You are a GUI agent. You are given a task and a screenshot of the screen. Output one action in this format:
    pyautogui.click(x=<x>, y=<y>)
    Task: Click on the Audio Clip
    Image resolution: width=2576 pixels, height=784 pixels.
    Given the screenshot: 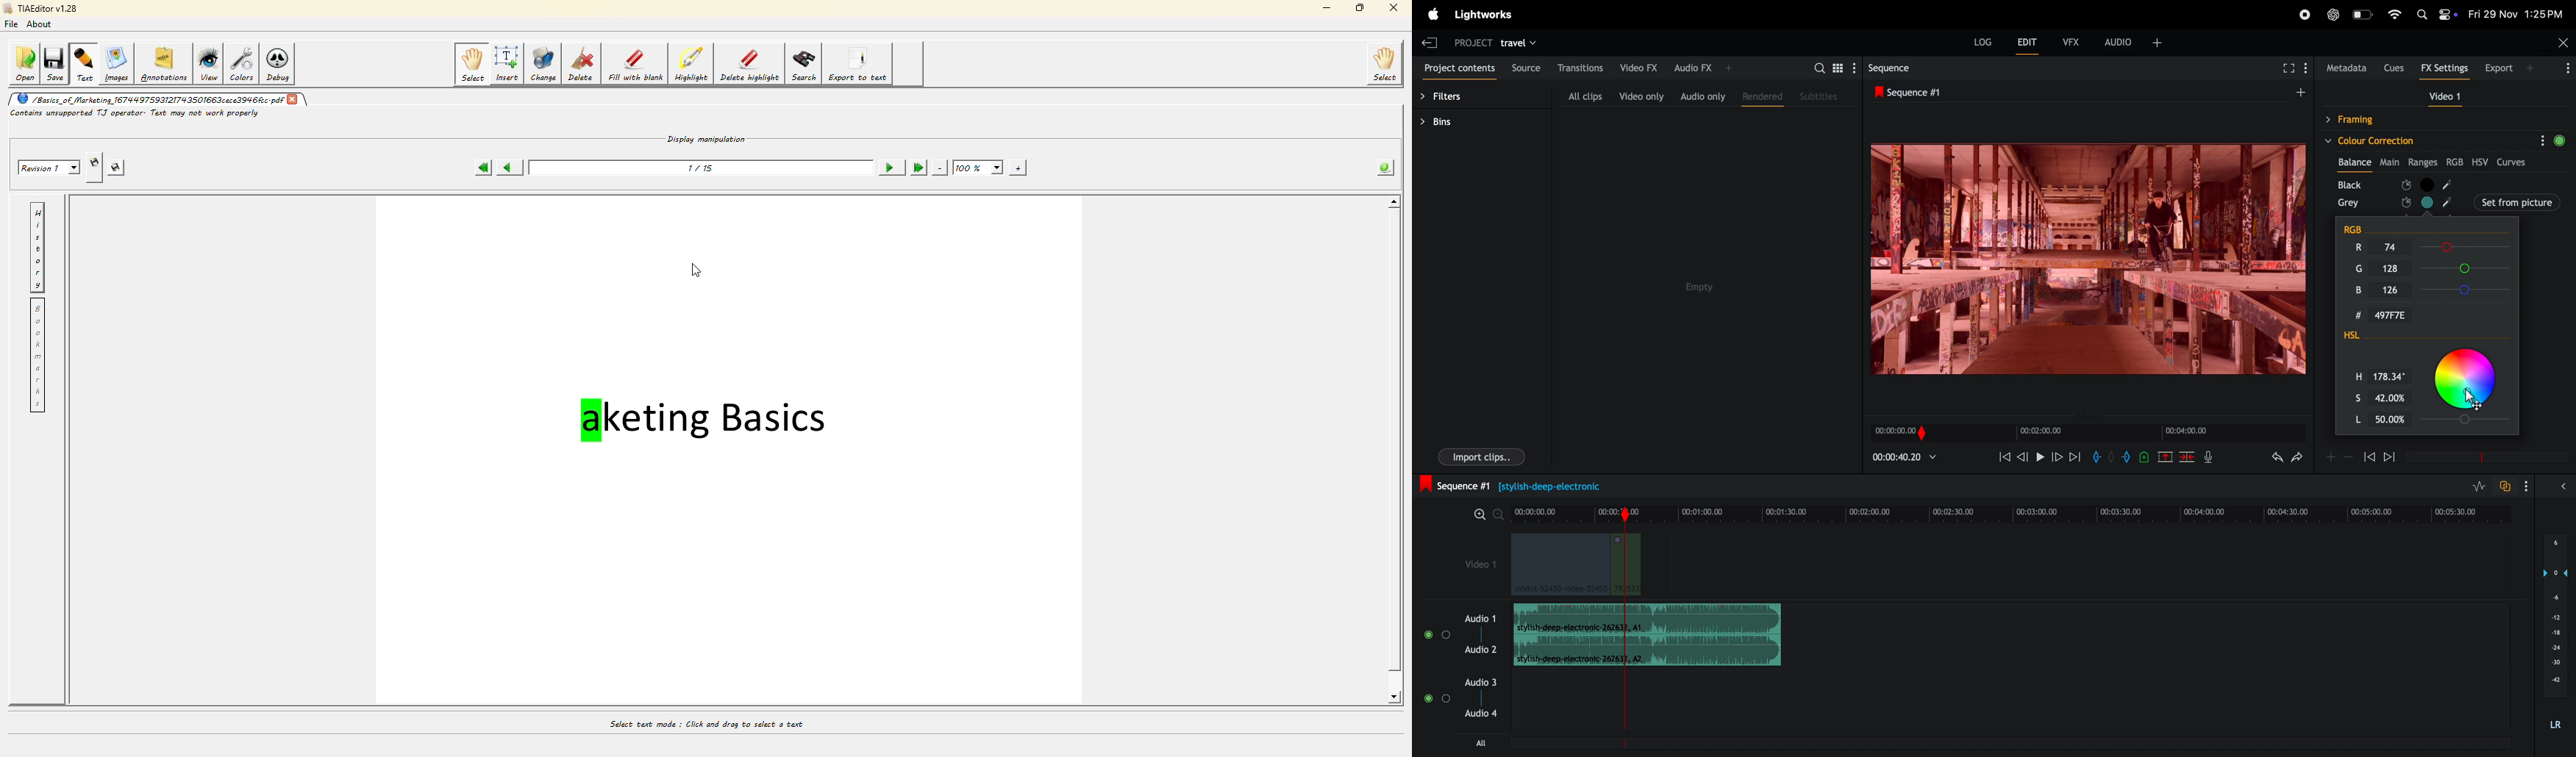 What is the action you would take?
    pyautogui.click(x=1647, y=650)
    